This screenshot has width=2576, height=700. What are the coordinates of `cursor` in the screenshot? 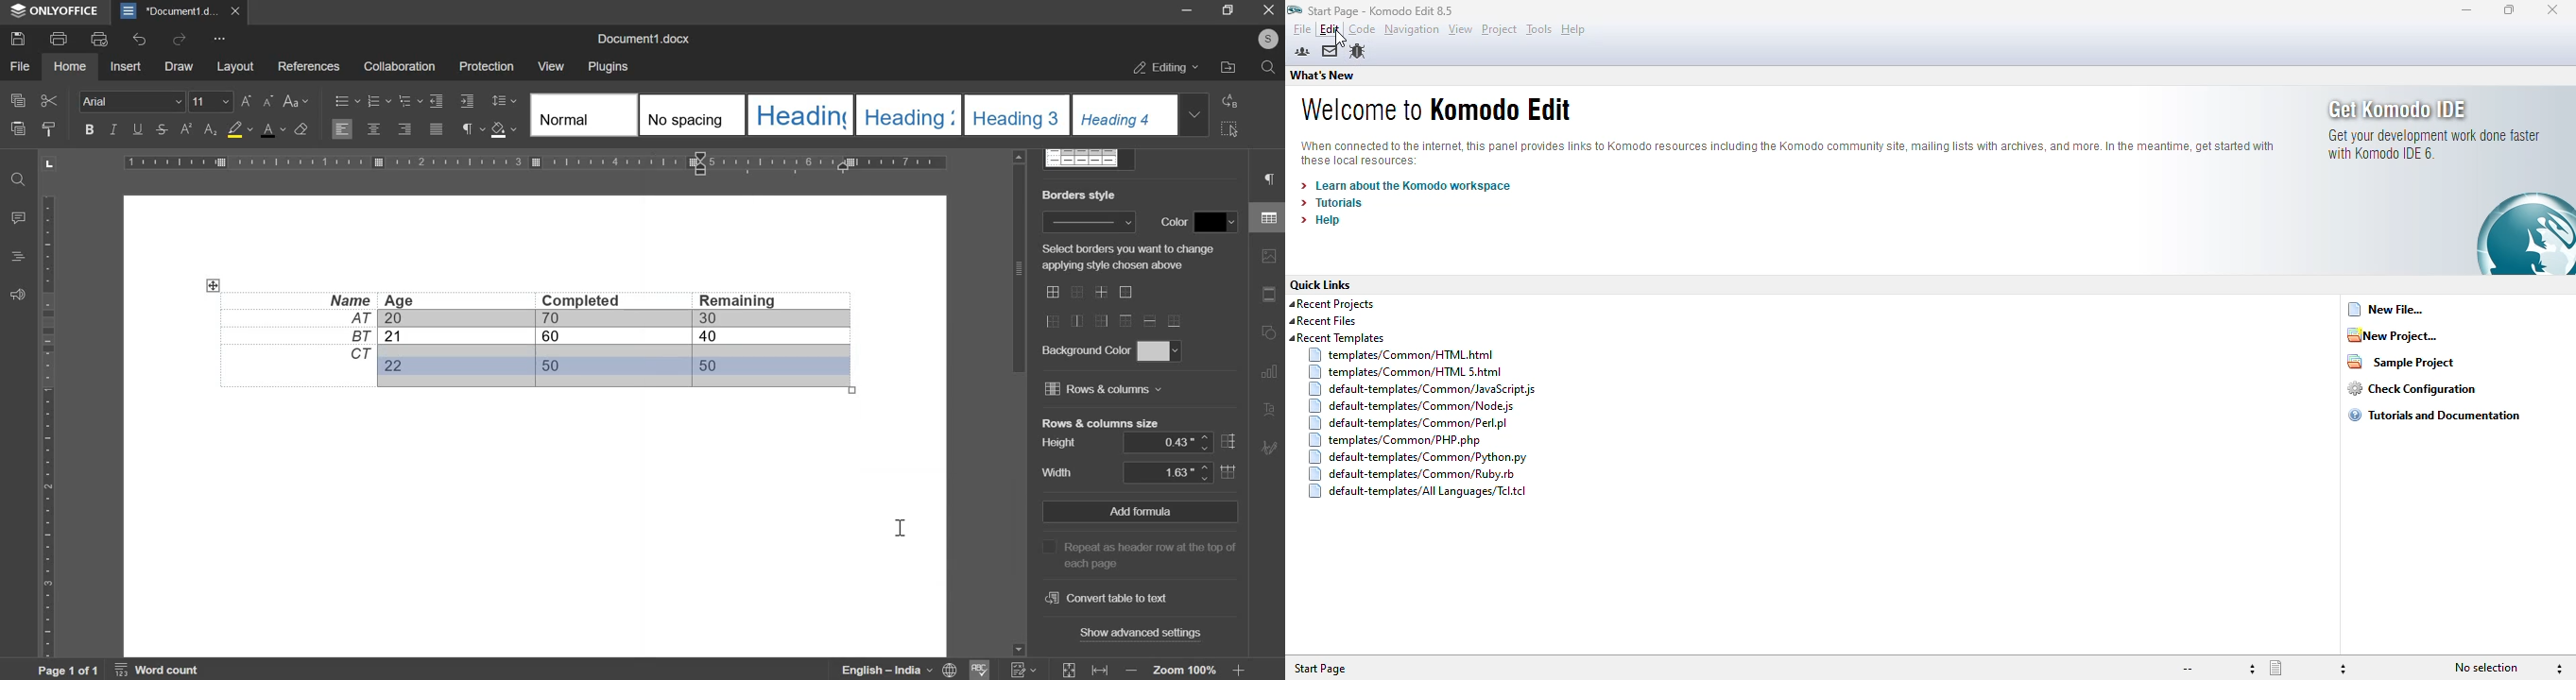 It's located at (1340, 40).